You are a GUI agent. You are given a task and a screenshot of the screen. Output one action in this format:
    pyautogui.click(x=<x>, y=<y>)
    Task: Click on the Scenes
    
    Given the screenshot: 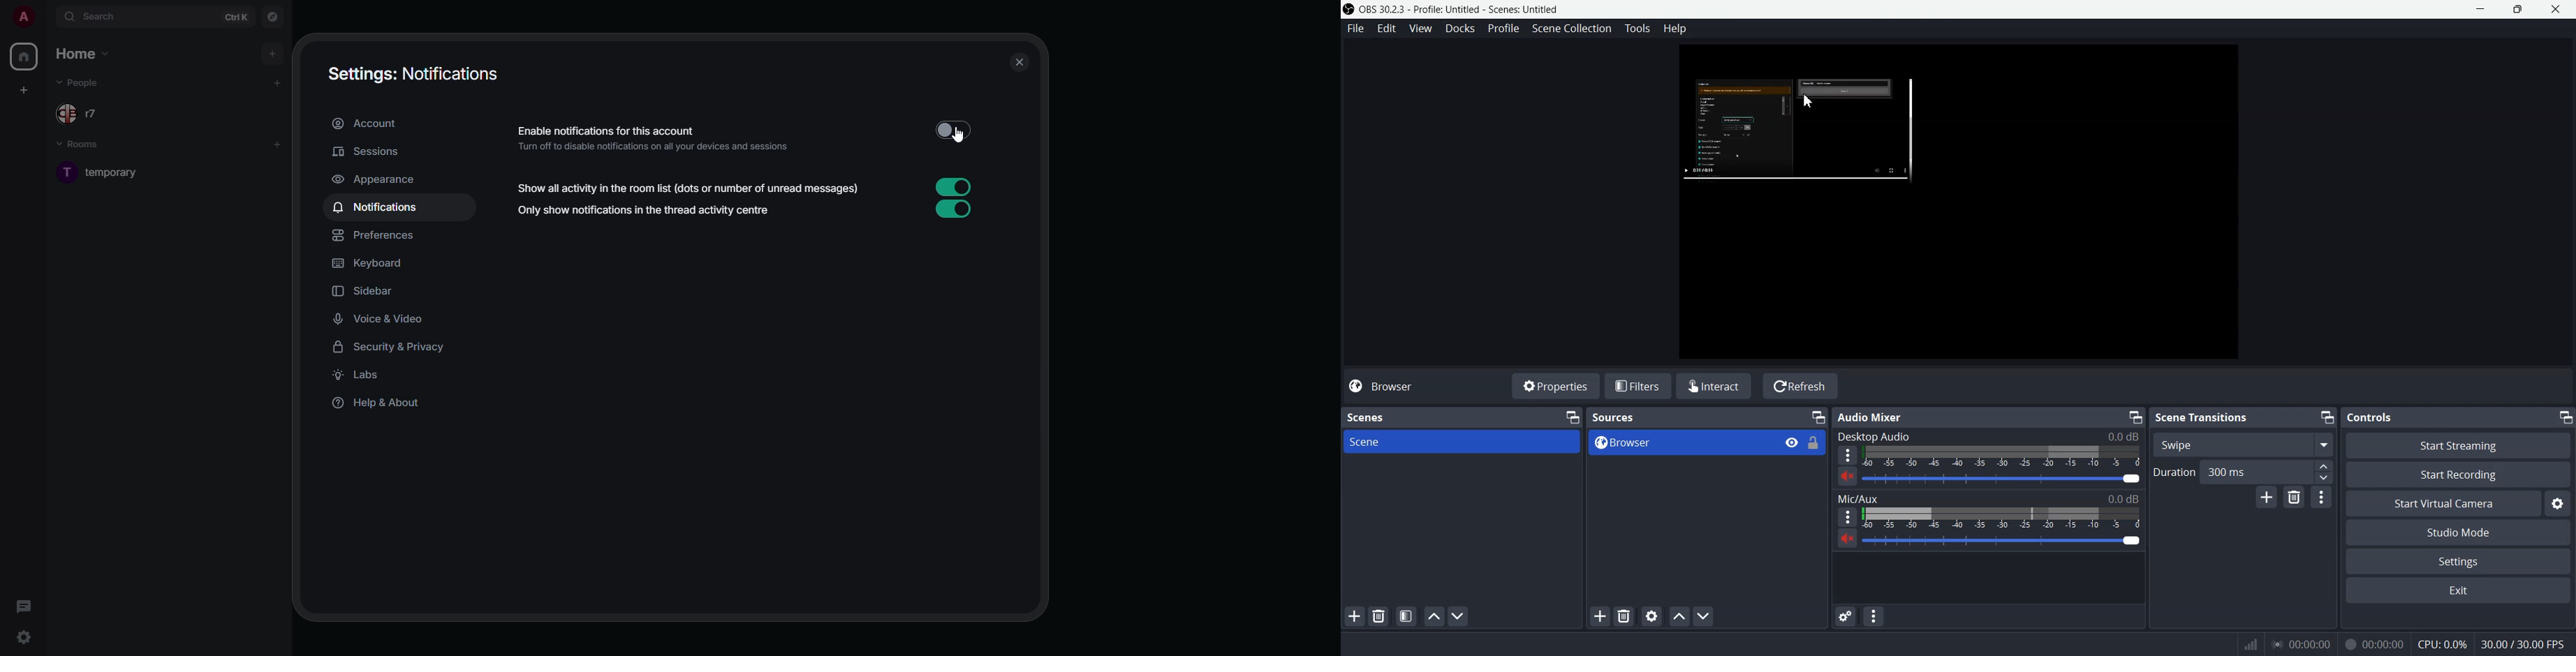 What is the action you would take?
    pyautogui.click(x=1368, y=417)
    